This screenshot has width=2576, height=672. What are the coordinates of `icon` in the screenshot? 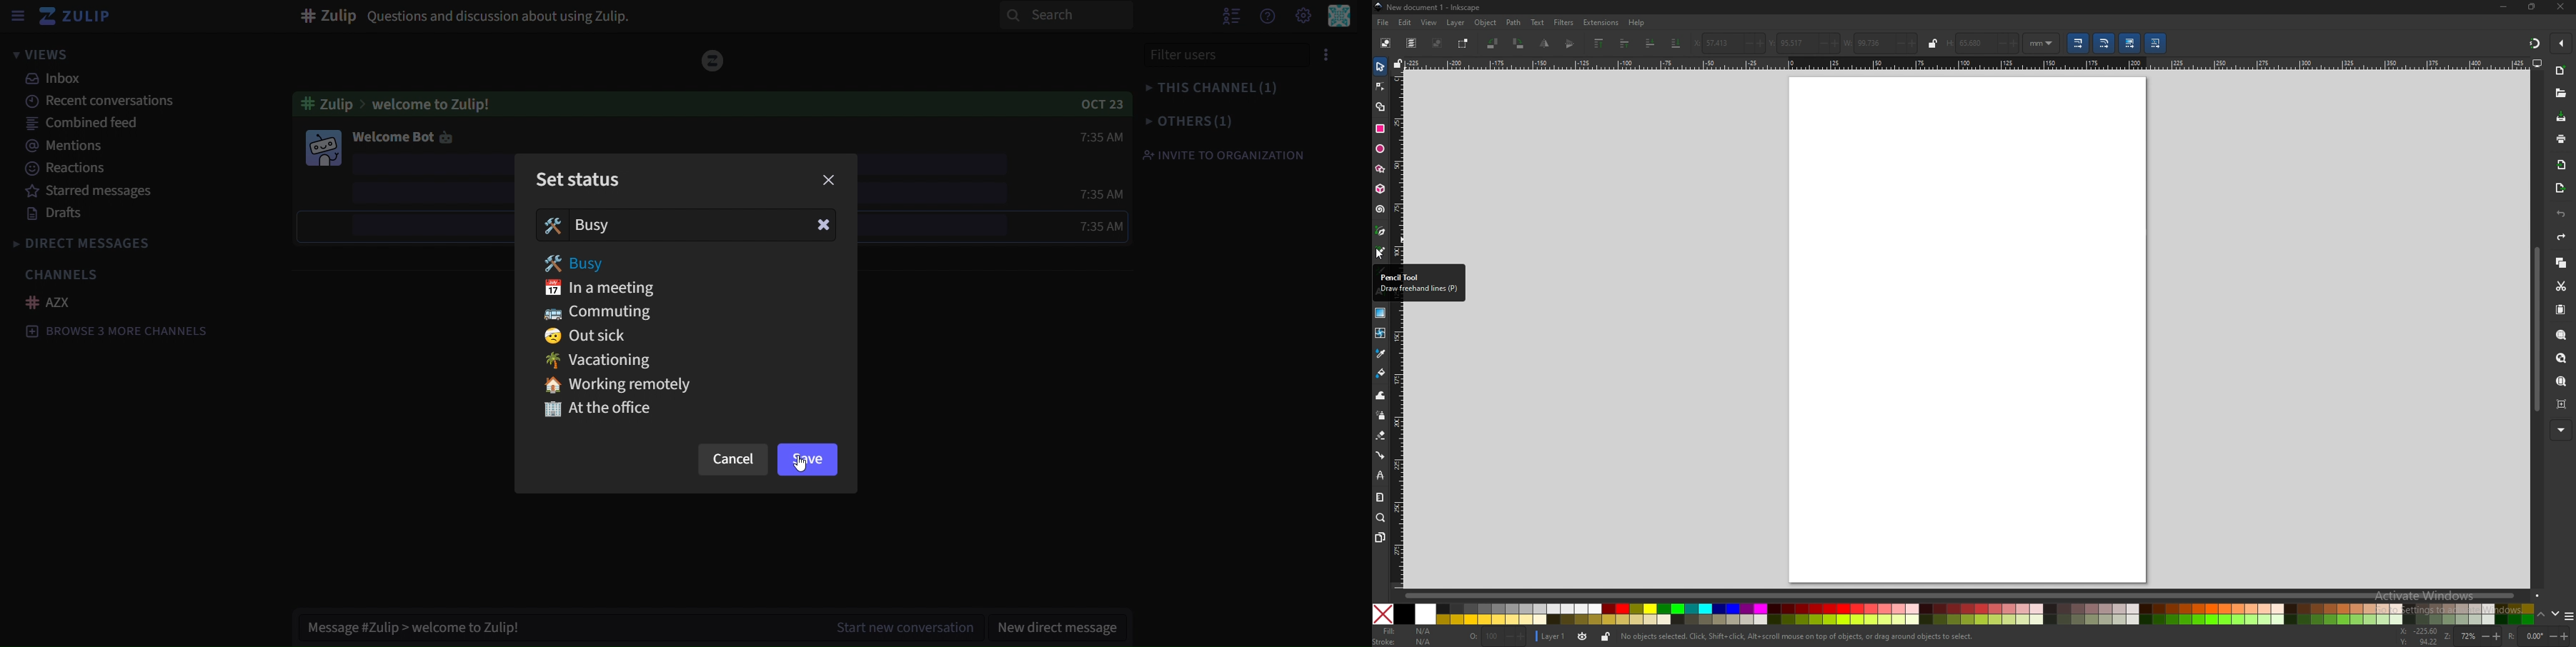 It's located at (712, 59).